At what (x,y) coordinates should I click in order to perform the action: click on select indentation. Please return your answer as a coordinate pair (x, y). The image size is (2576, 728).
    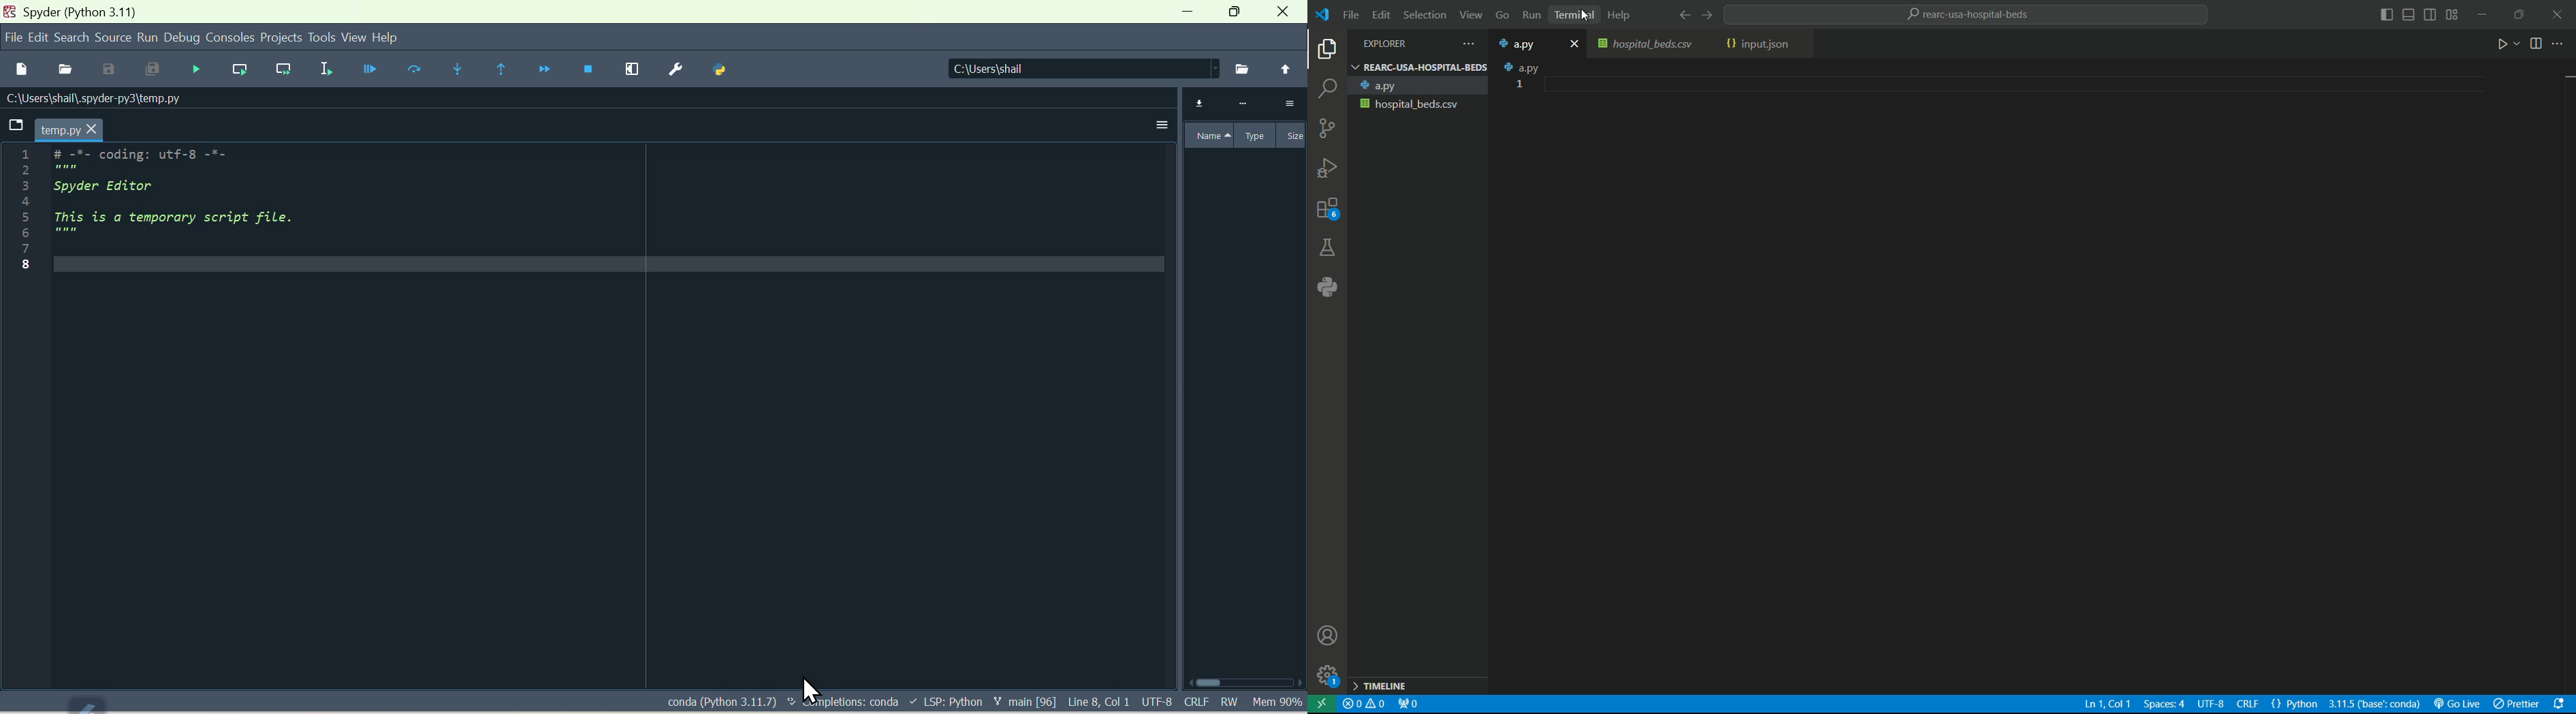
    Looking at the image, I should click on (2163, 705).